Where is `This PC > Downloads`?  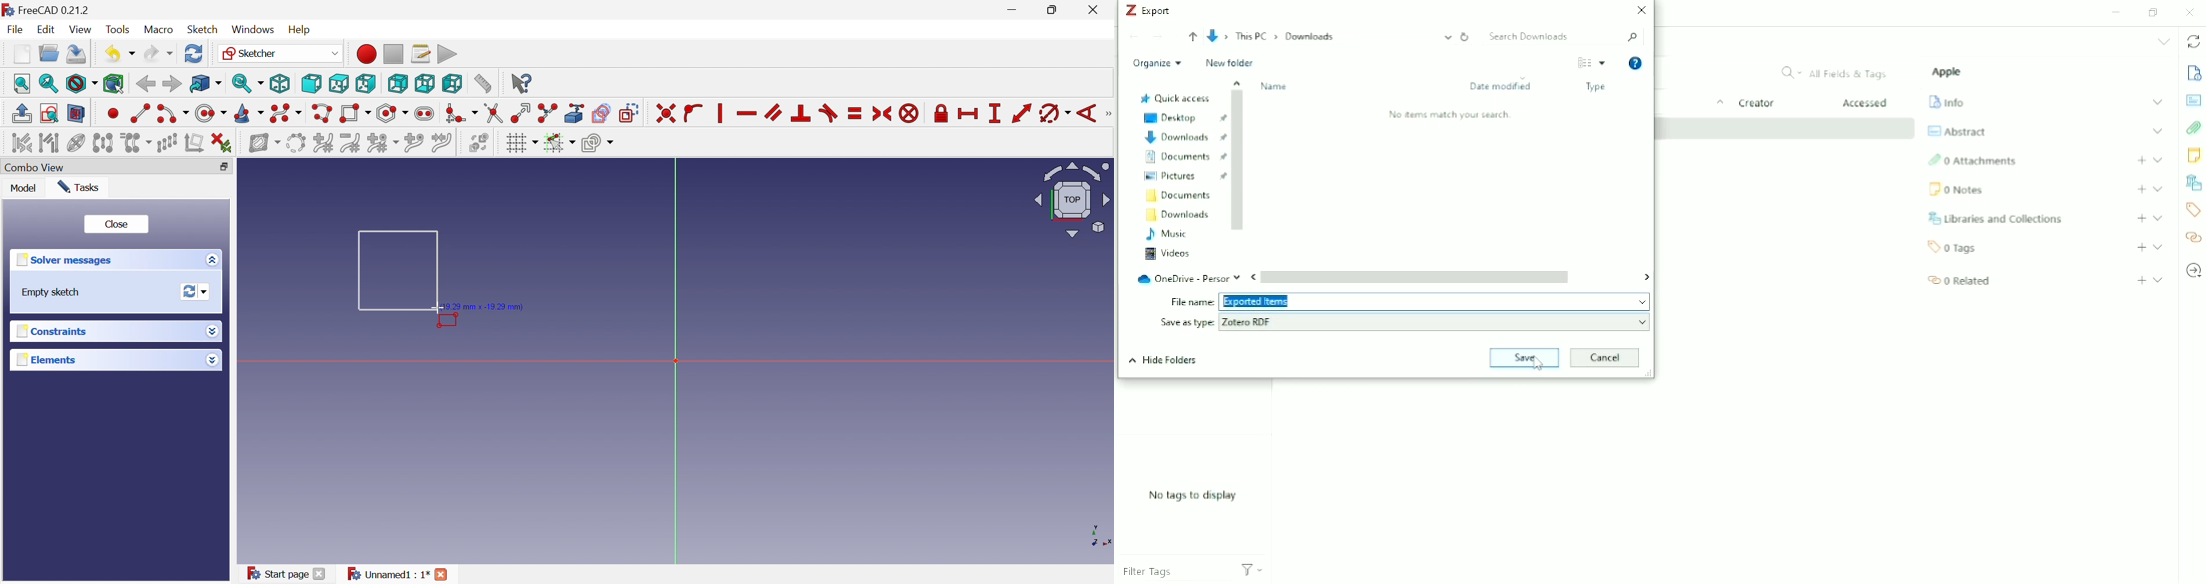 This PC > Downloads is located at coordinates (1330, 37).